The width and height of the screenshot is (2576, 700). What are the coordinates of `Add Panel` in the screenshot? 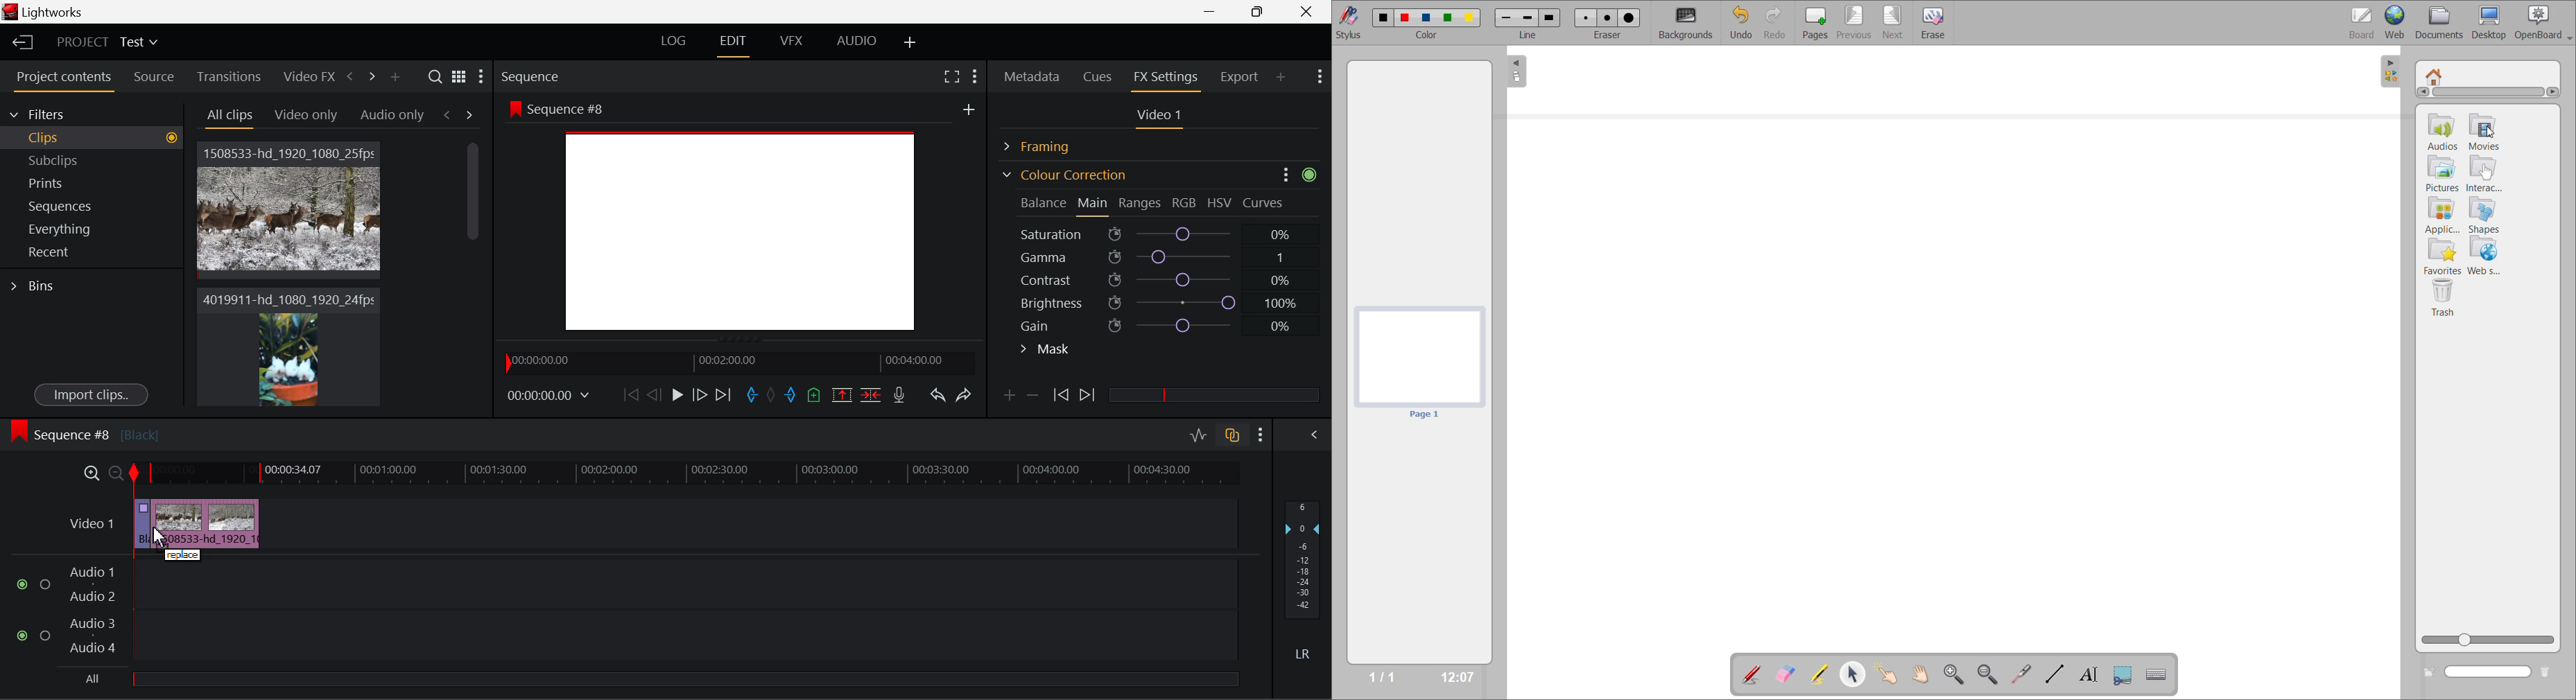 It's located at (1281, 76).